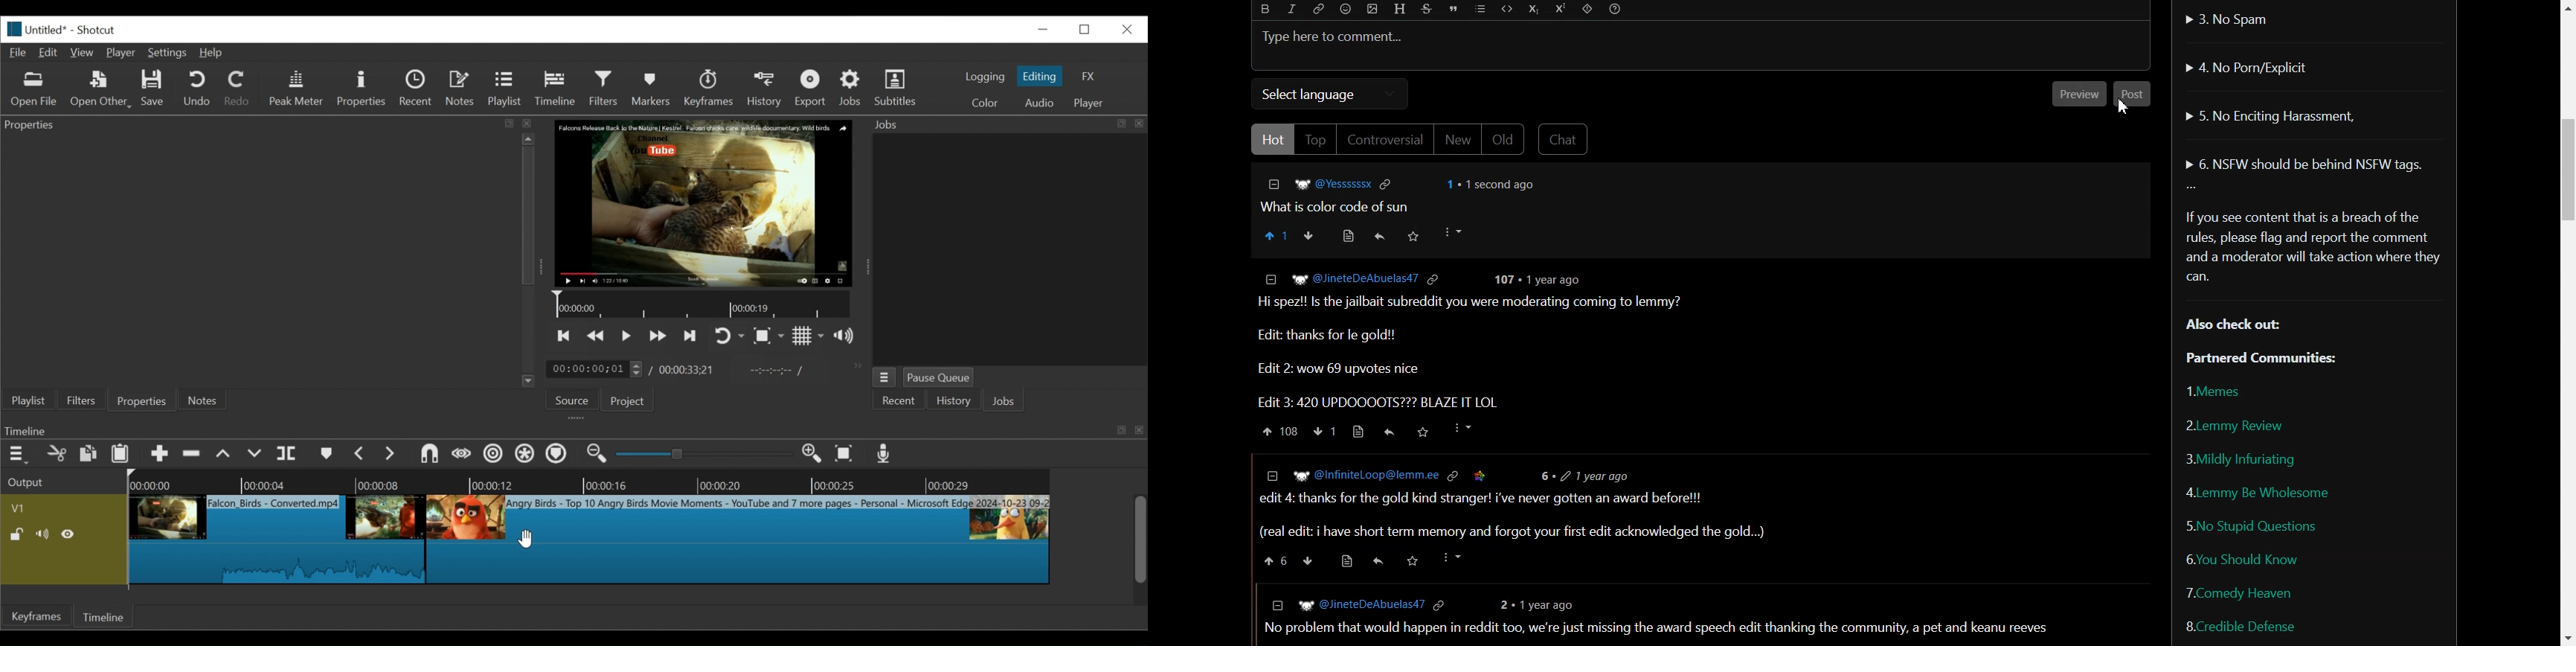 The width and height of the screenshot is (2576, 672). I want to click on Text, so click(1333, 36).